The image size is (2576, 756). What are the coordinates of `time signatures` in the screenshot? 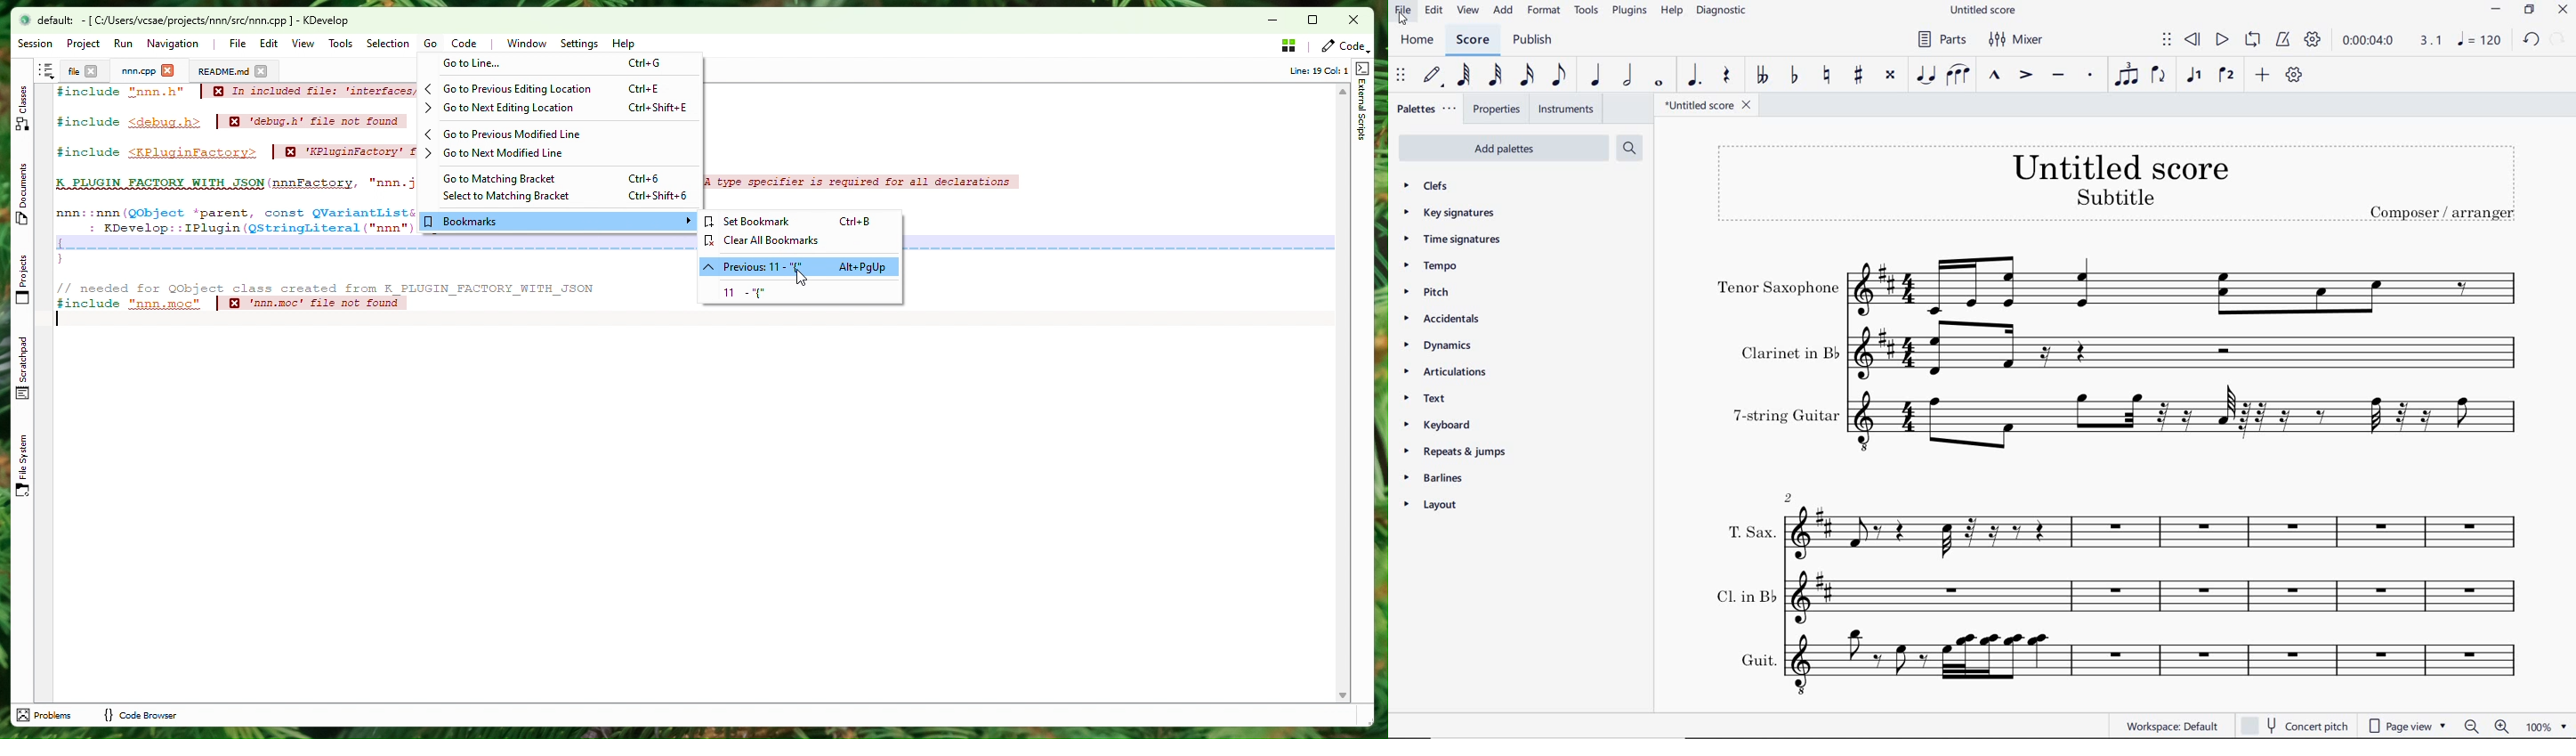 It's located at (1454, 241).